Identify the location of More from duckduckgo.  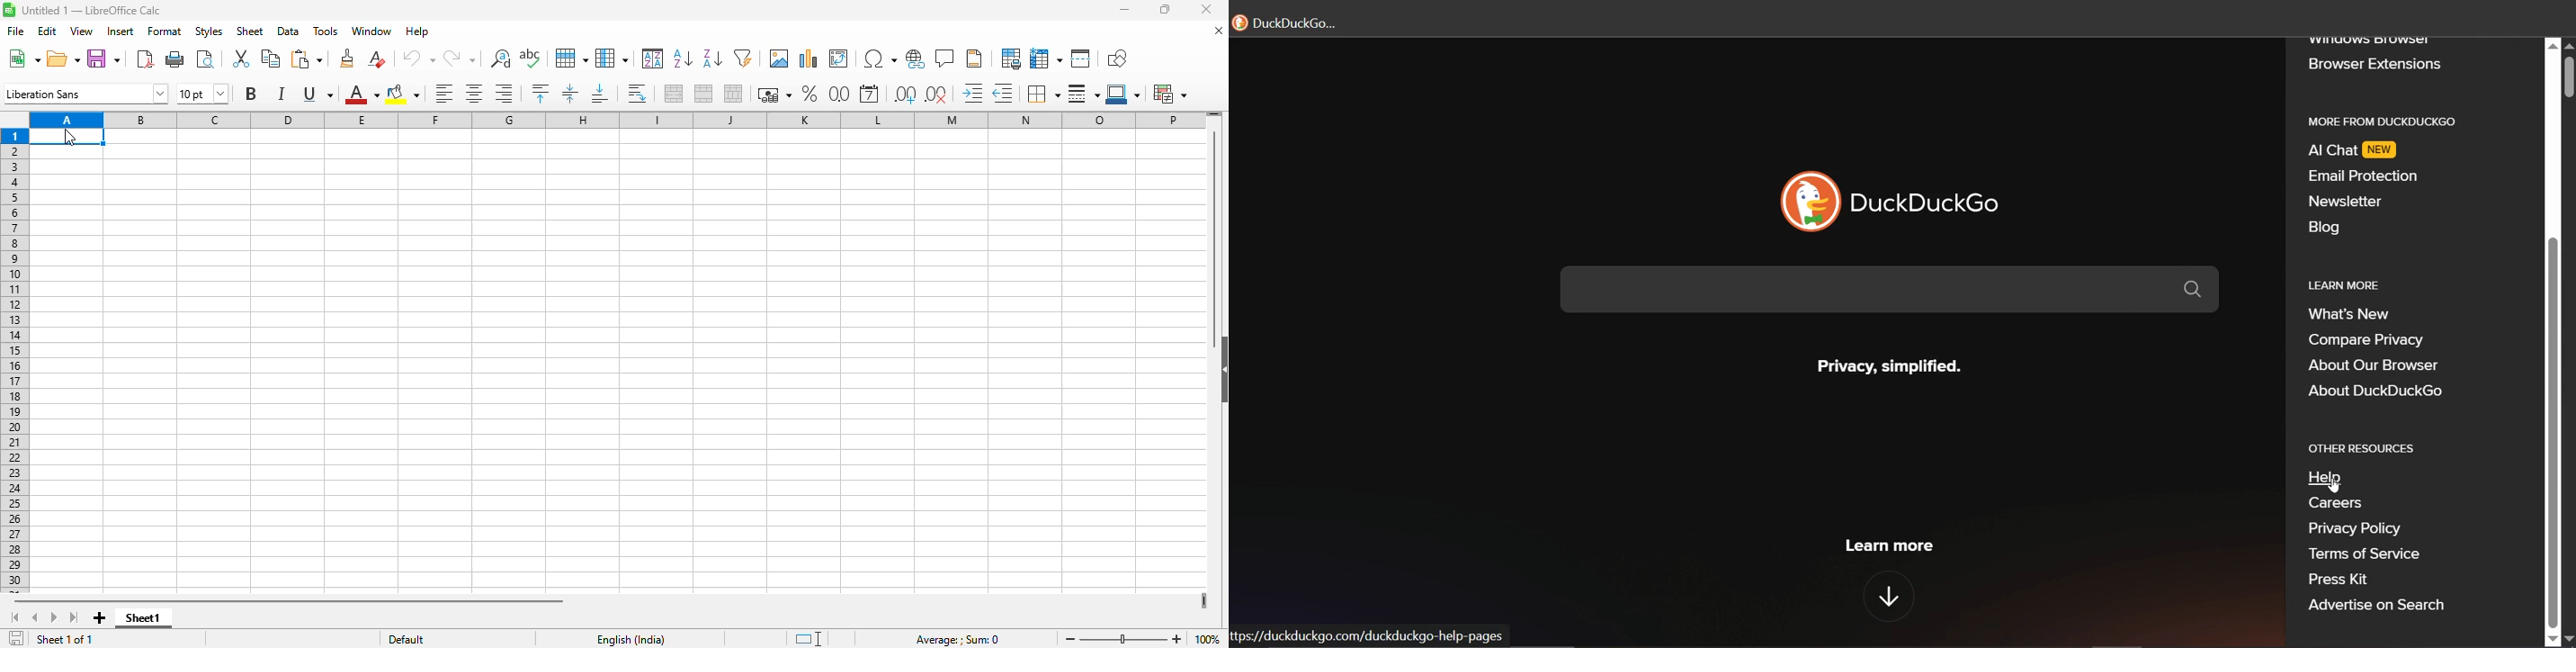
(2391, 121).